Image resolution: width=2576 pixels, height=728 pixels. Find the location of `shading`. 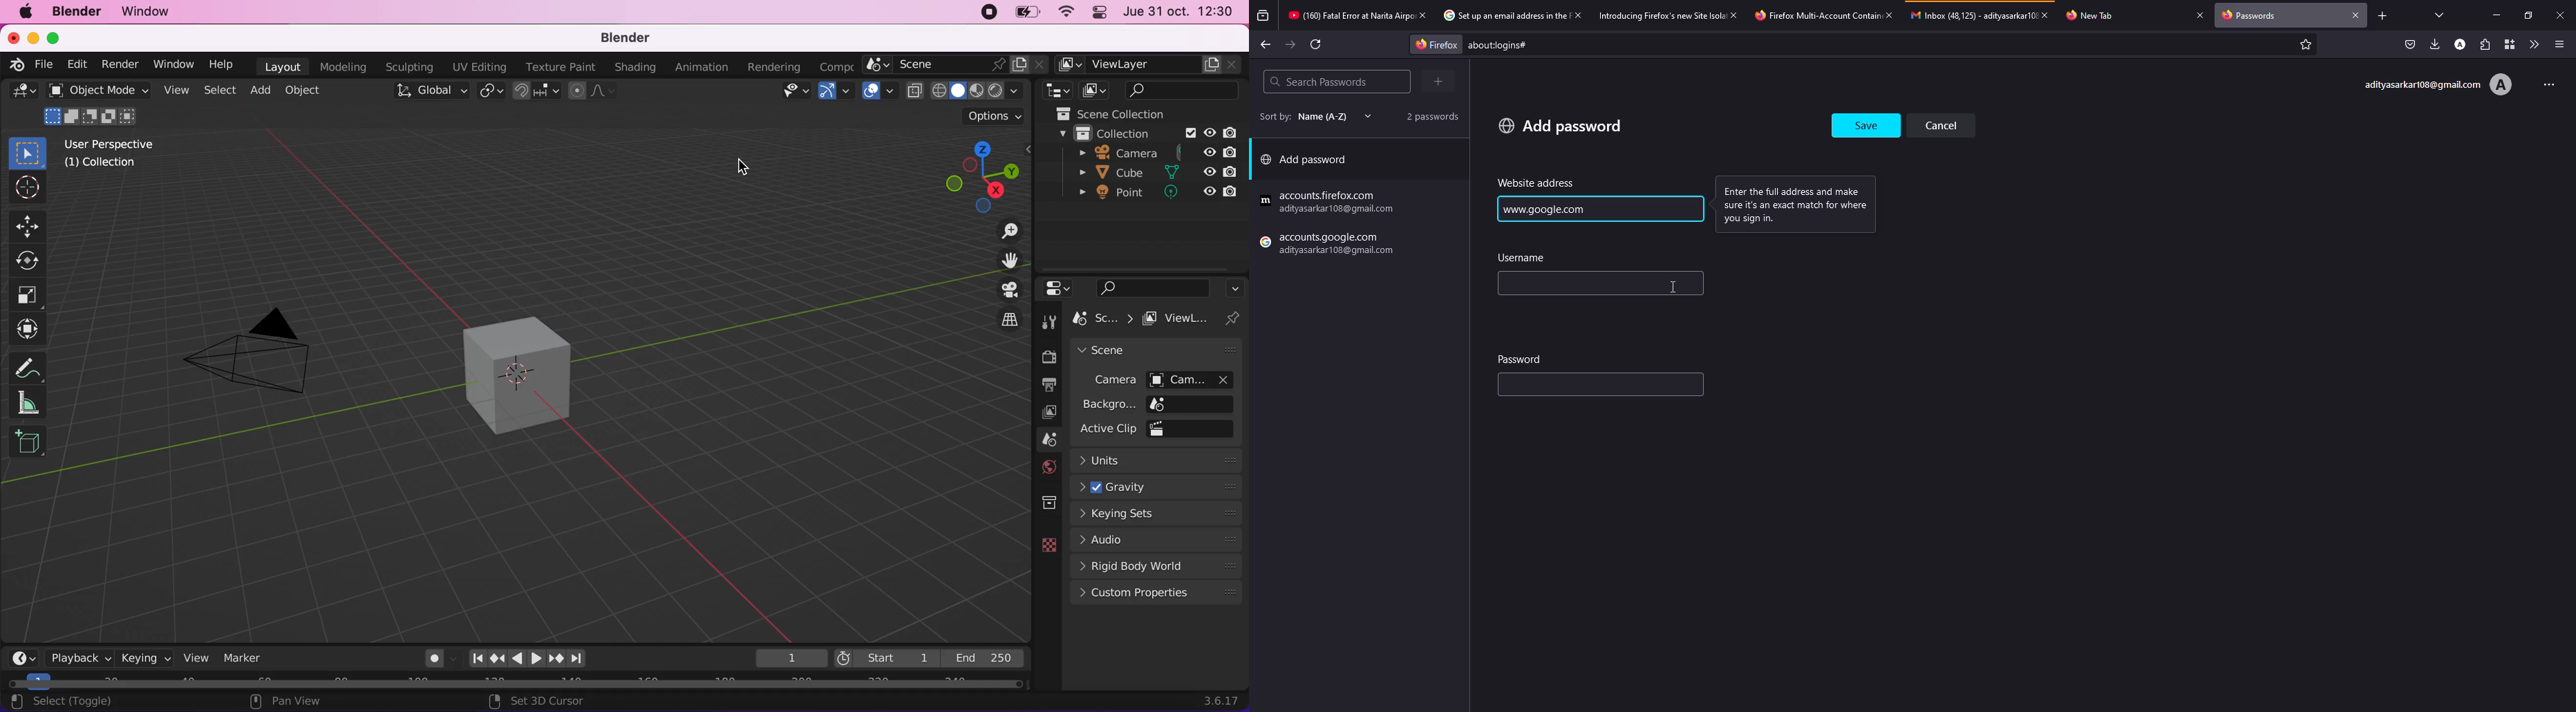

shading is located at coordinates (638, 66).